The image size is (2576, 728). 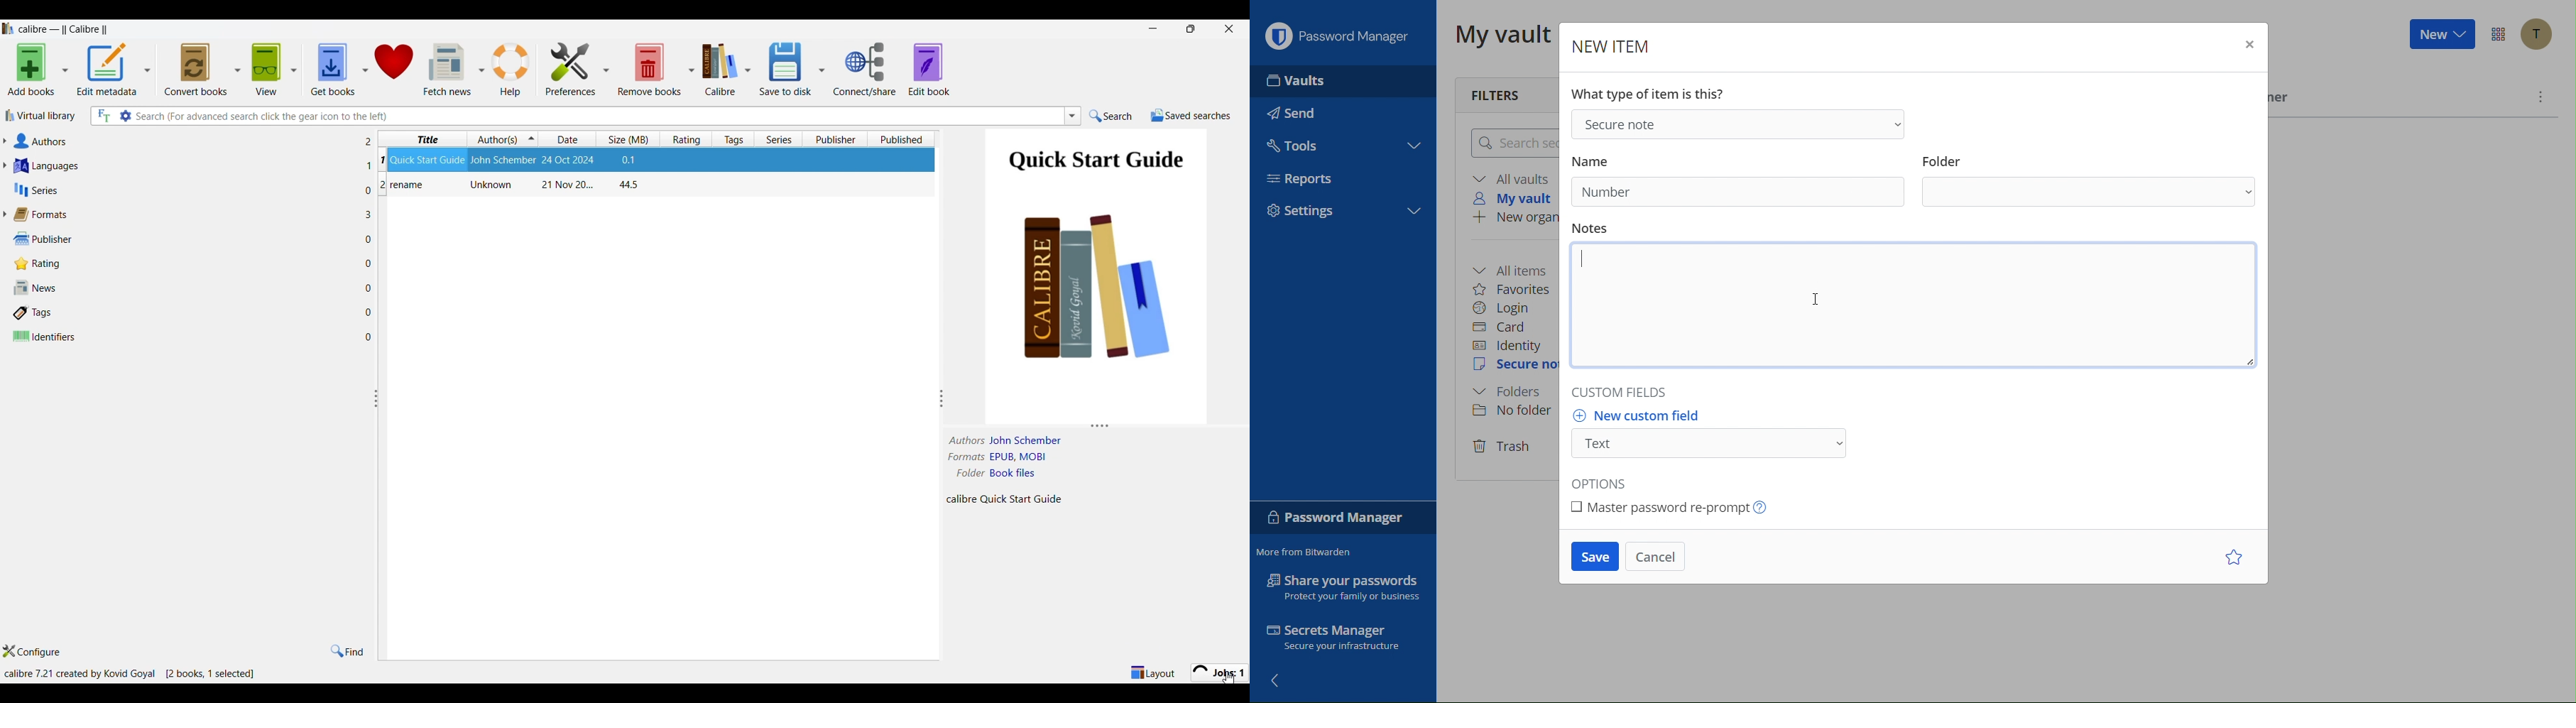 I want to click on Filters, so click(x=1505, y=92).